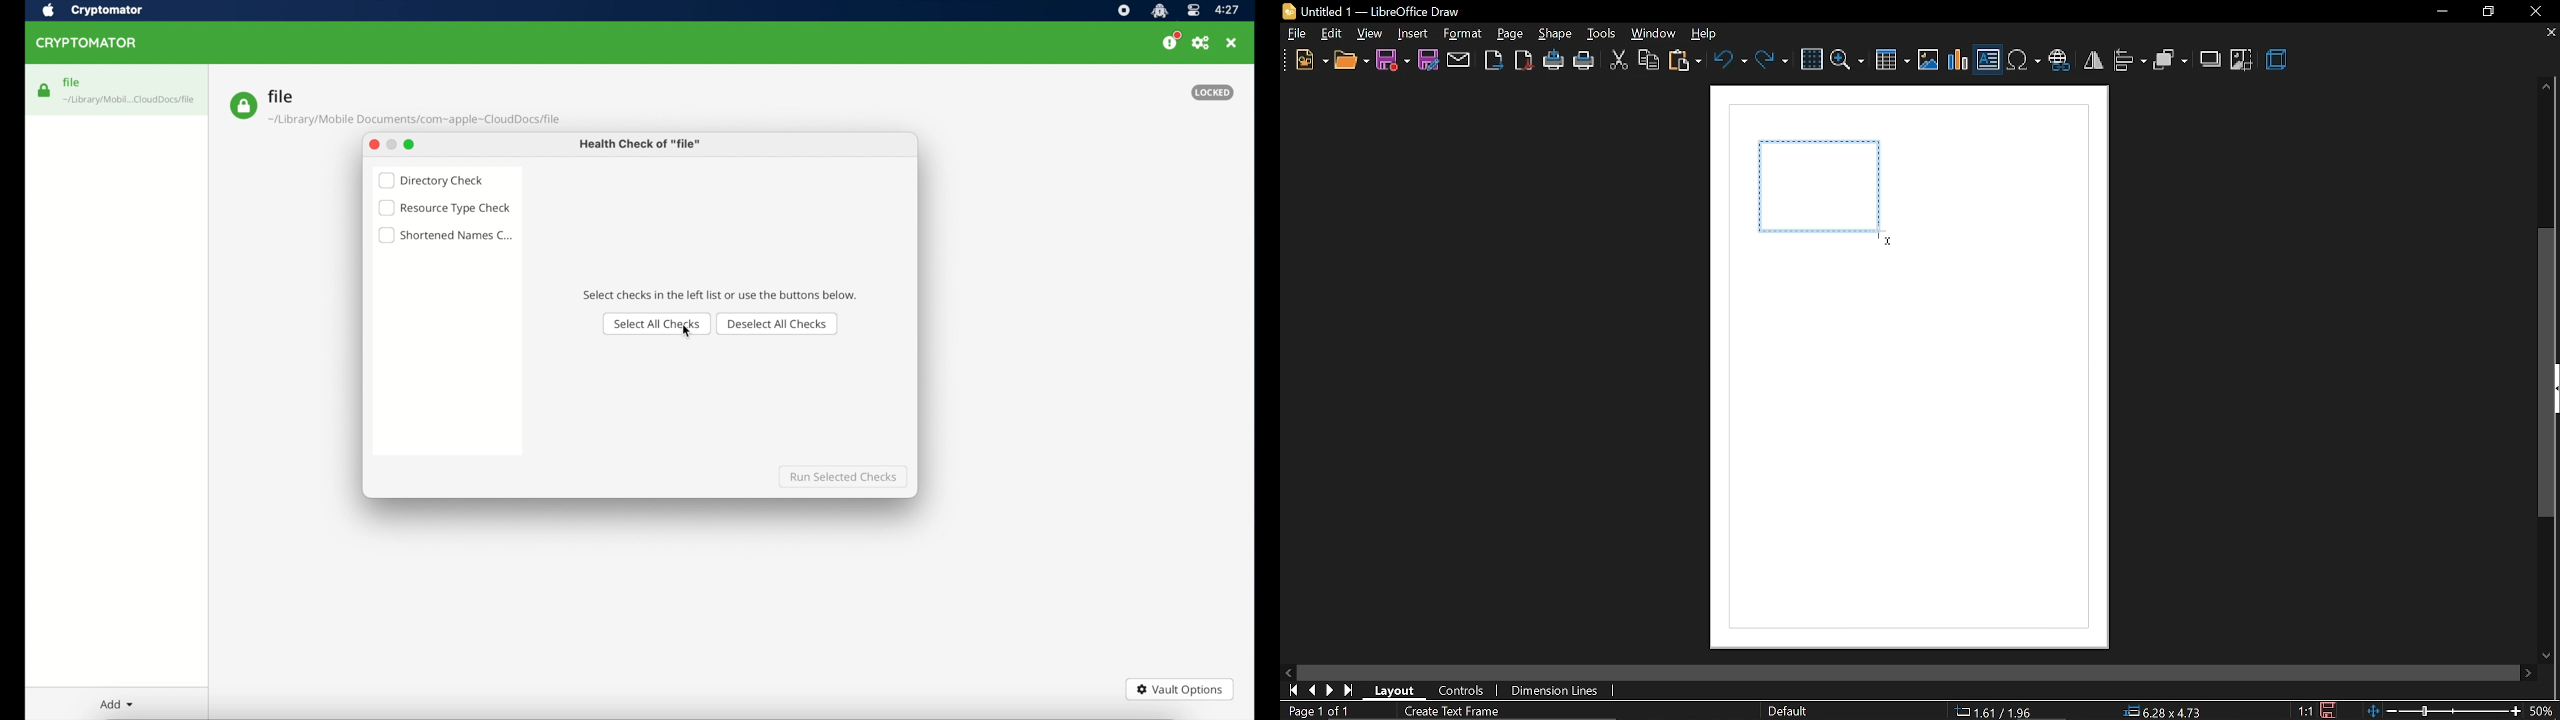 This screenshot has width=2576, height=728. Describe the element at coordinates (1557, 35) in the screenshot. I see `shape` at that location.